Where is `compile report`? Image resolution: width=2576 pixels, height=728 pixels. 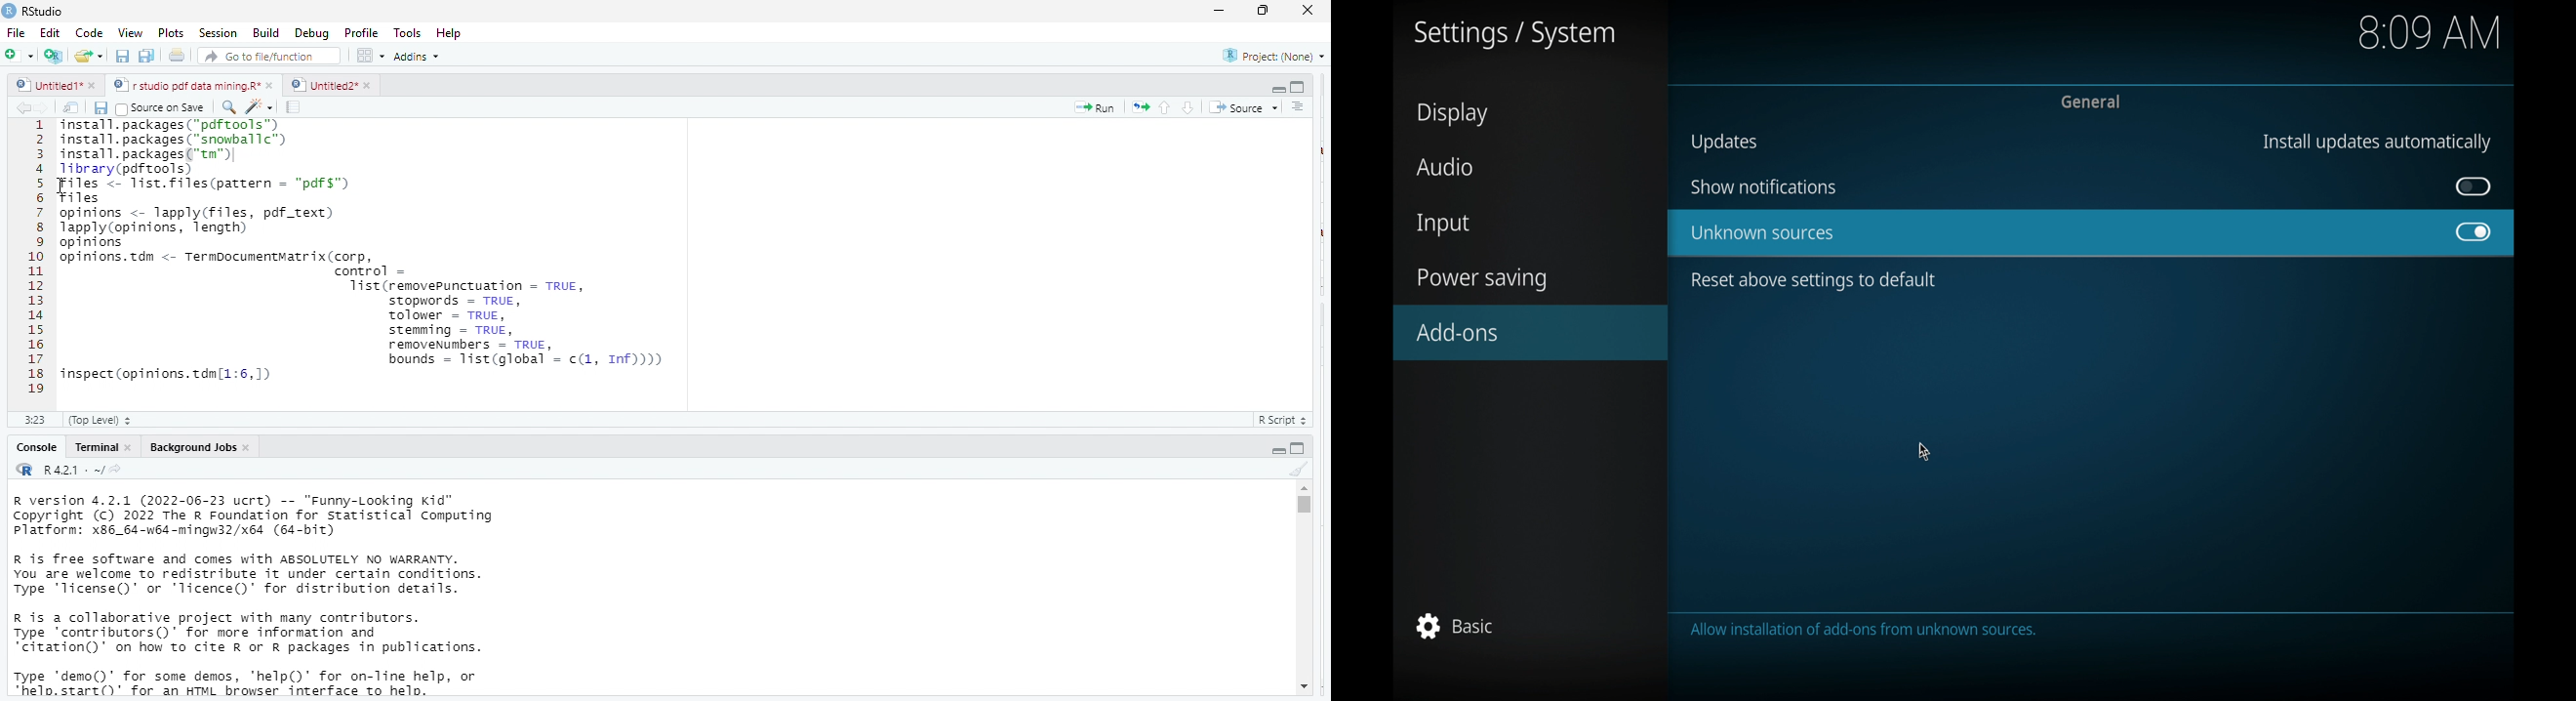 compile report is located at coordinates (296, 107).